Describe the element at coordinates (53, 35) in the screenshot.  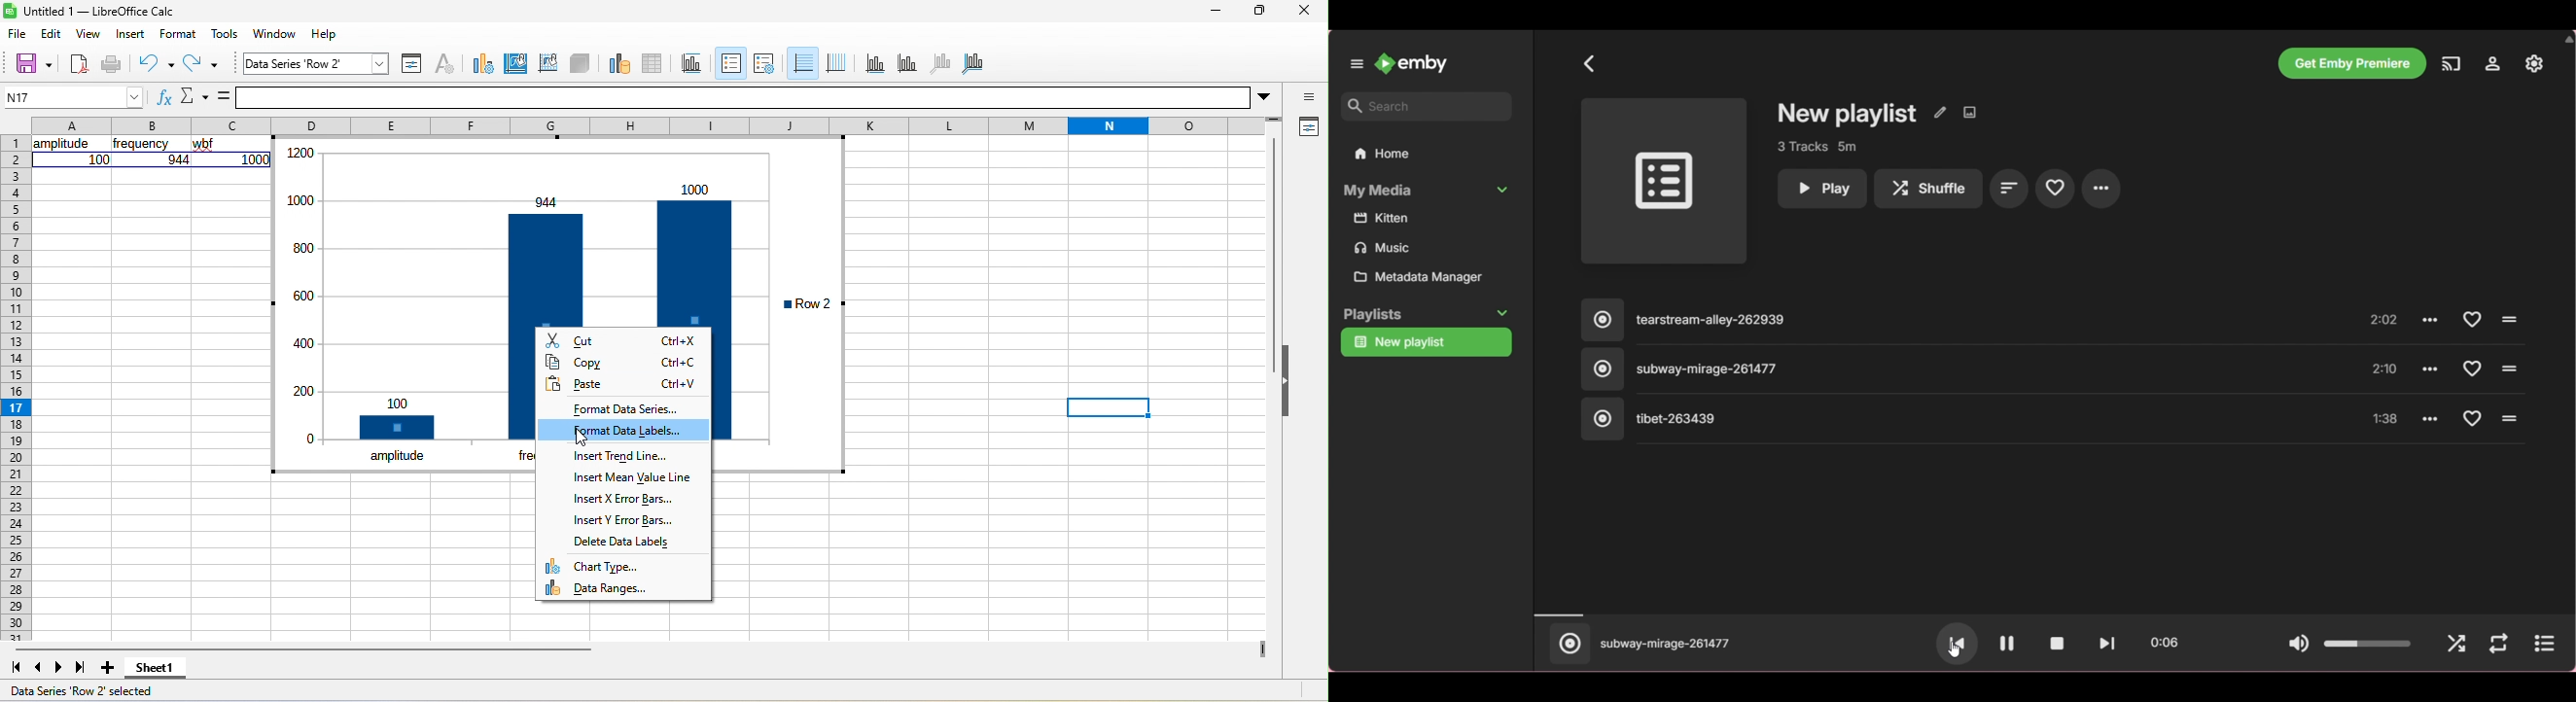
I see `edit` at that location.